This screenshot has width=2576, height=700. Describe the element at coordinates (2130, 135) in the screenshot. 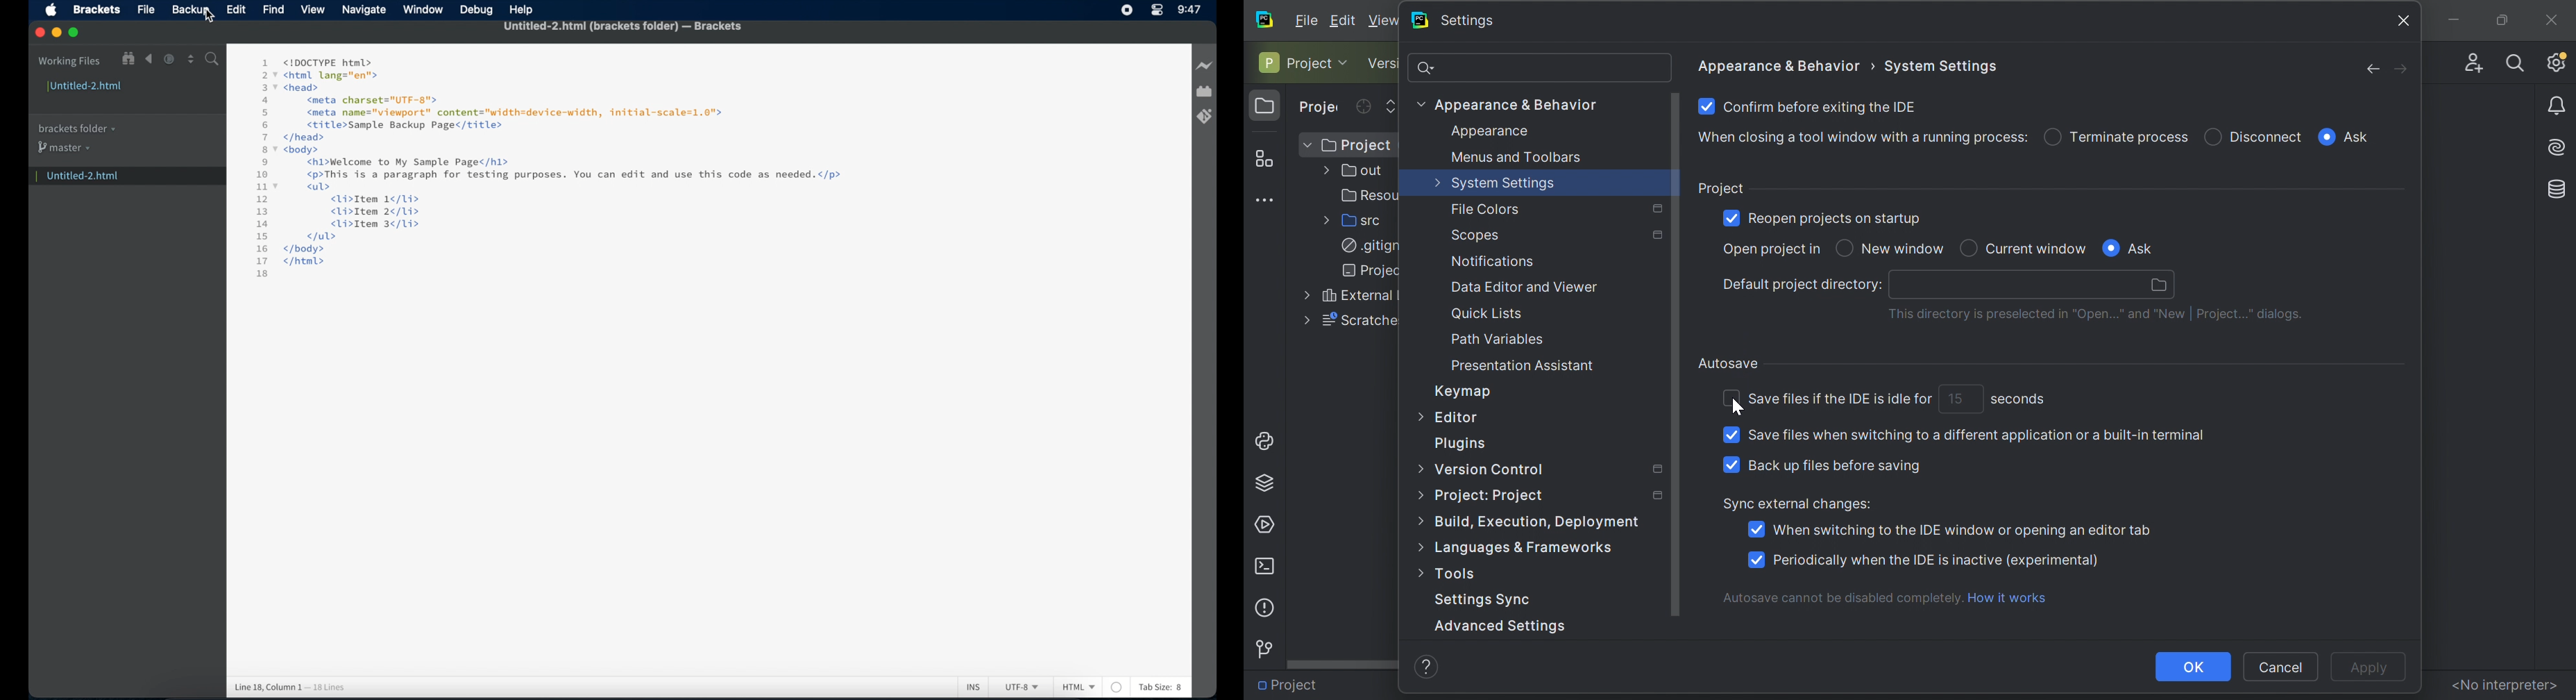

I see `Terminate process` at that location.